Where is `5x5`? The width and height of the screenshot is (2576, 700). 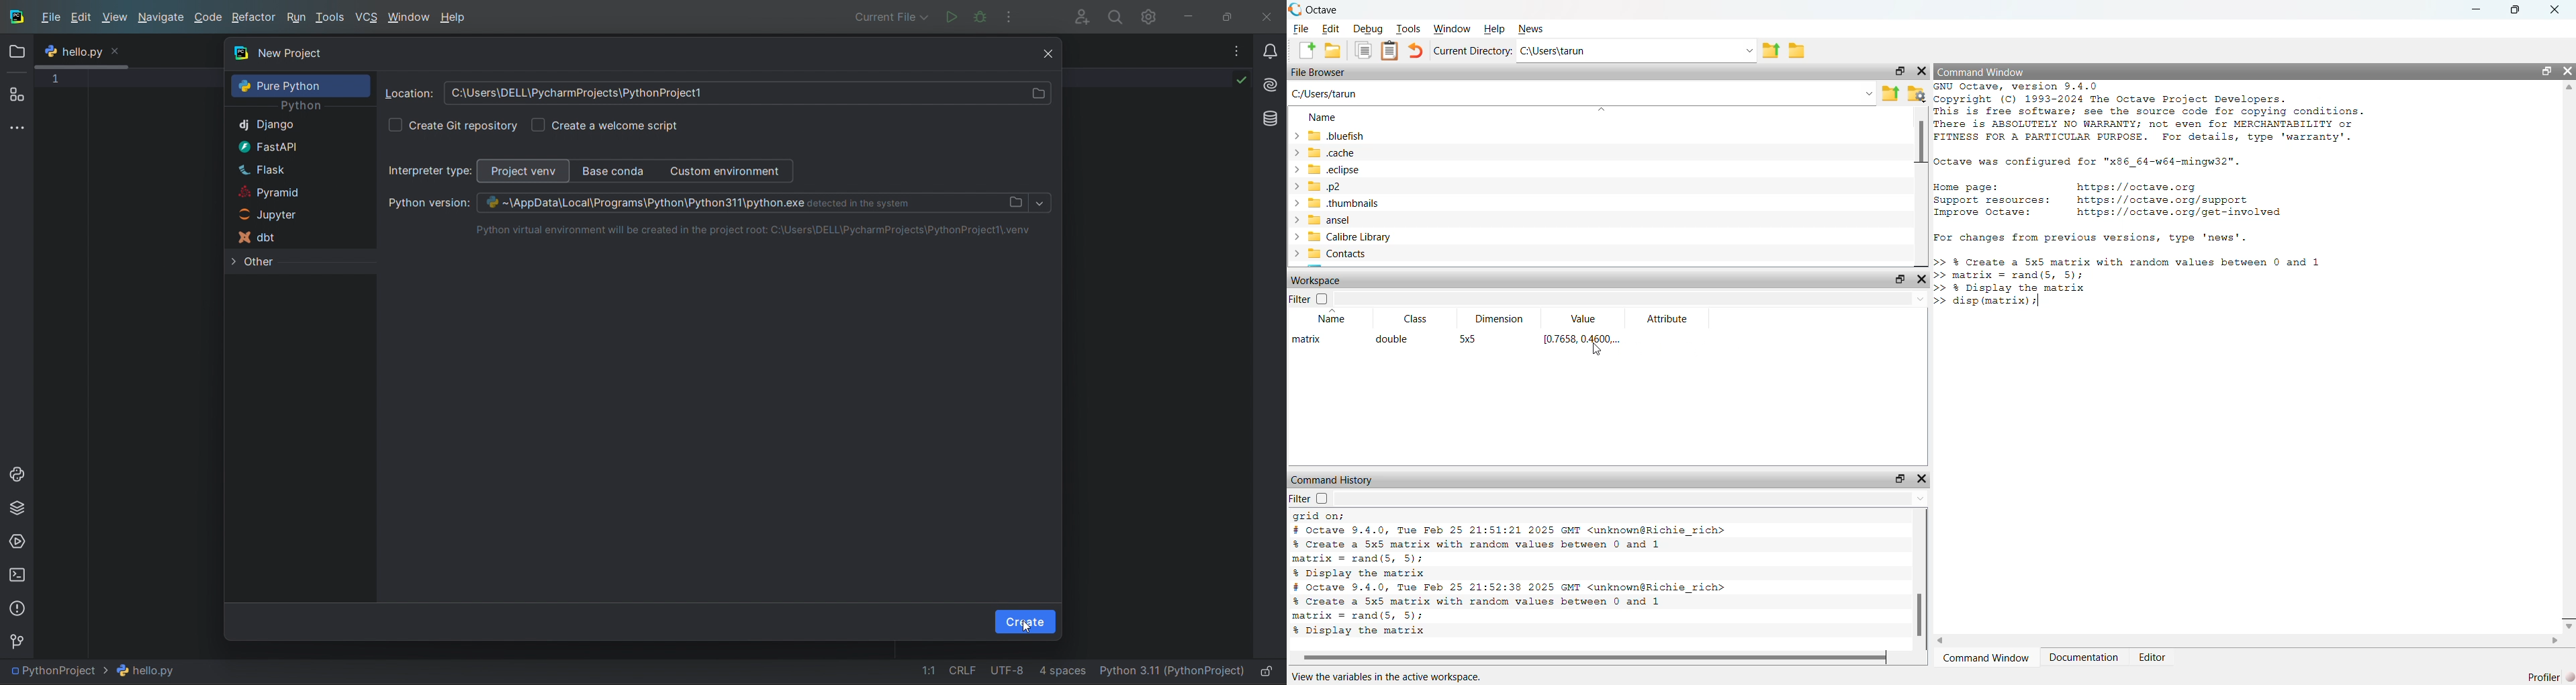
5x5 is located at coordinates (1471, 340).